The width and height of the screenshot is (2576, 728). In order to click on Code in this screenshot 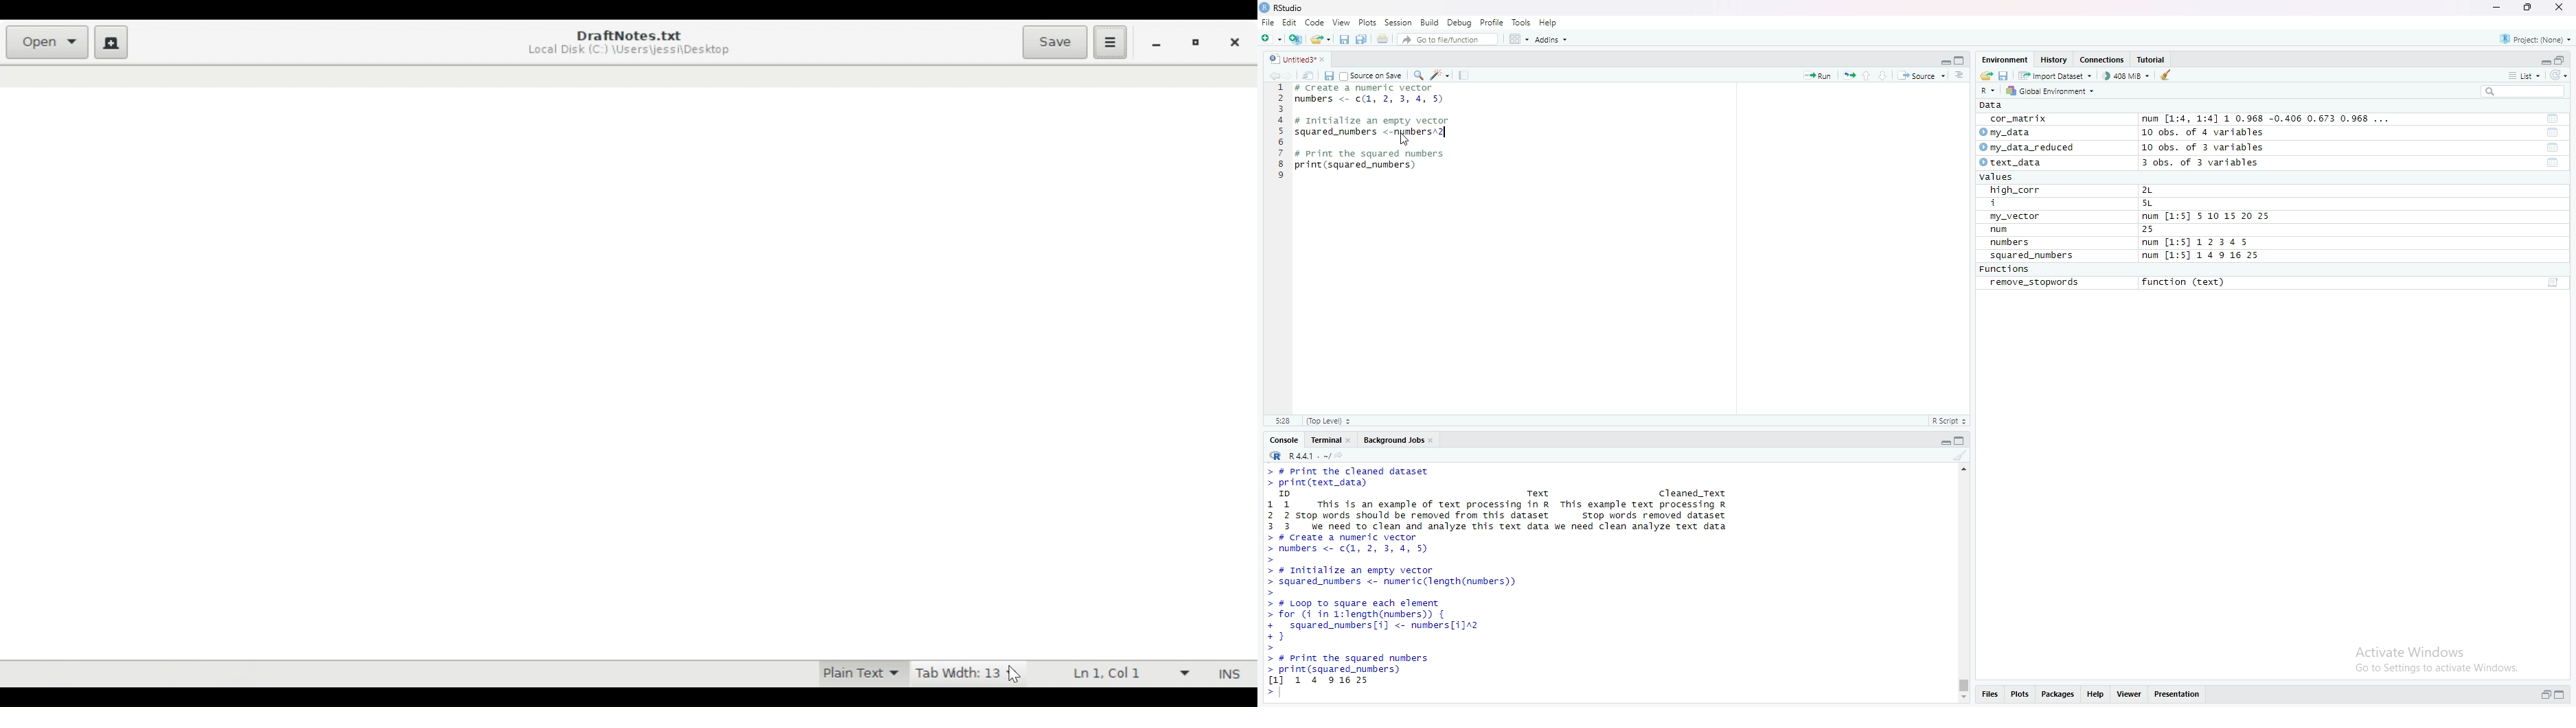, I will do `click(1315, 22)`.